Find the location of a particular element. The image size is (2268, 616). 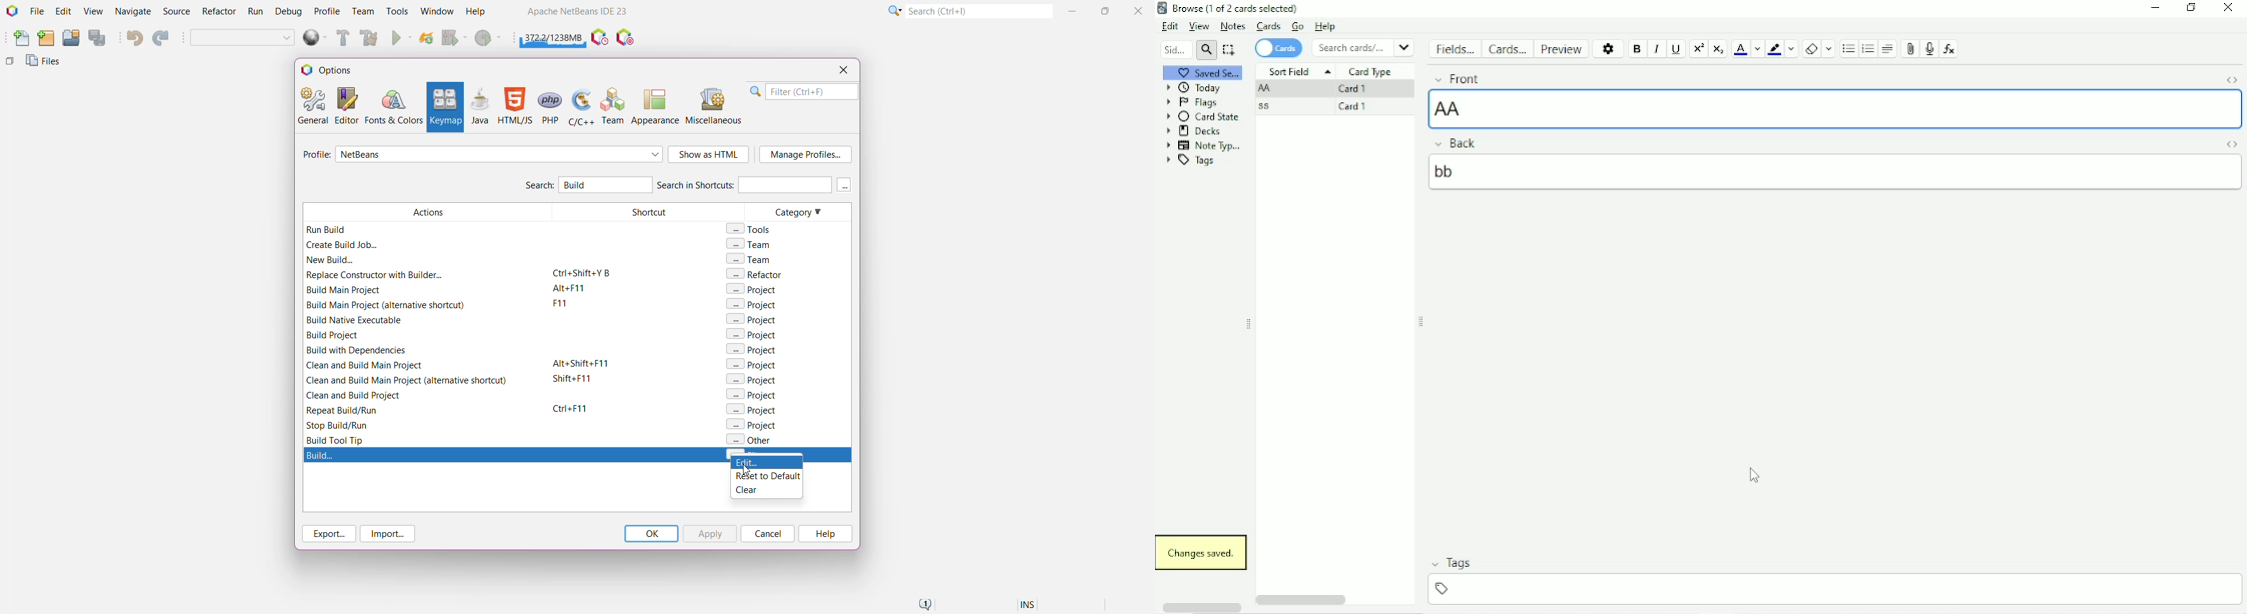

Card 1 is located at coordinates (1359, 108).